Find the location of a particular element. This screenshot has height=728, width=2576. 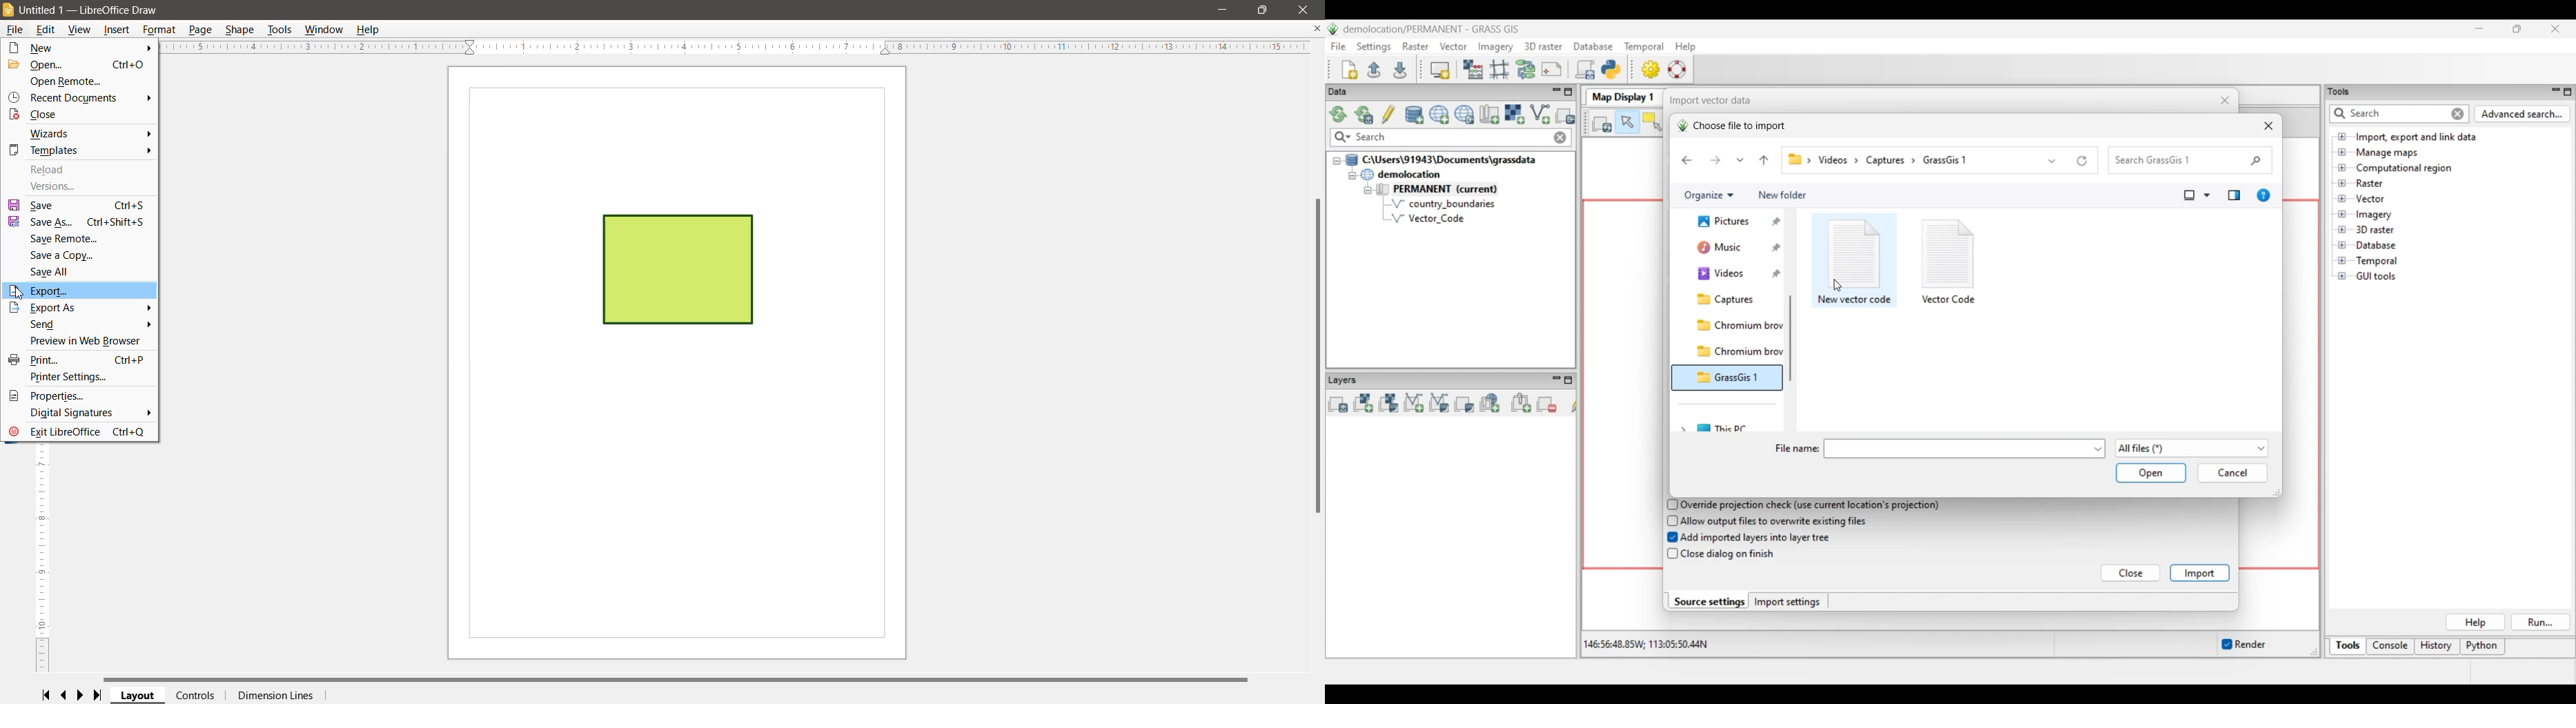

Help menu is located at coordinates (1685, 46).